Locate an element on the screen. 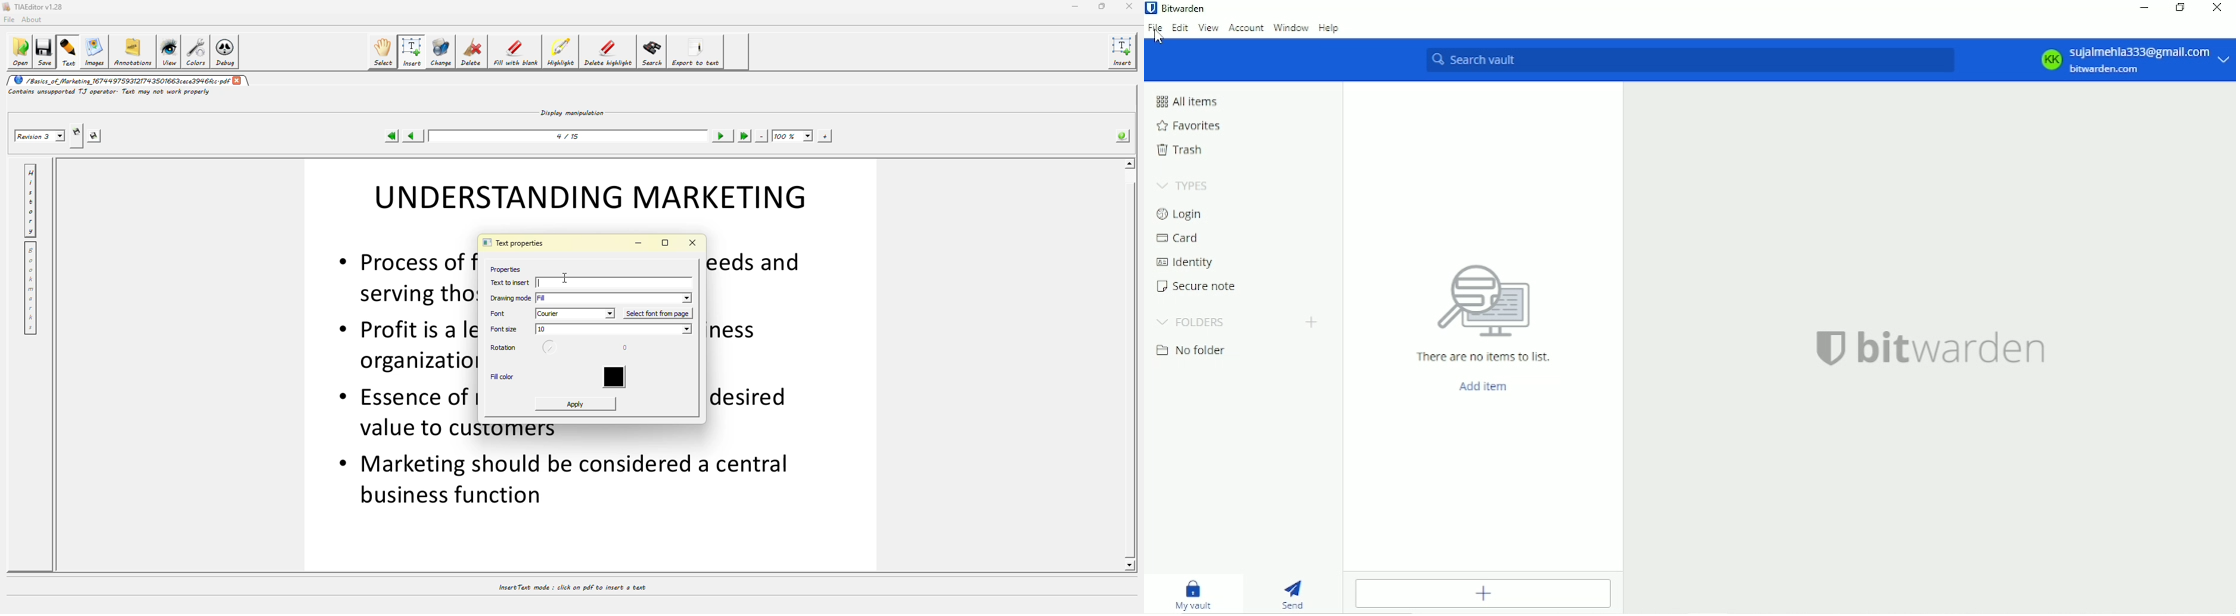 This screenshot has height=616, width=2240. rotation is located at coordinates (504, 348).